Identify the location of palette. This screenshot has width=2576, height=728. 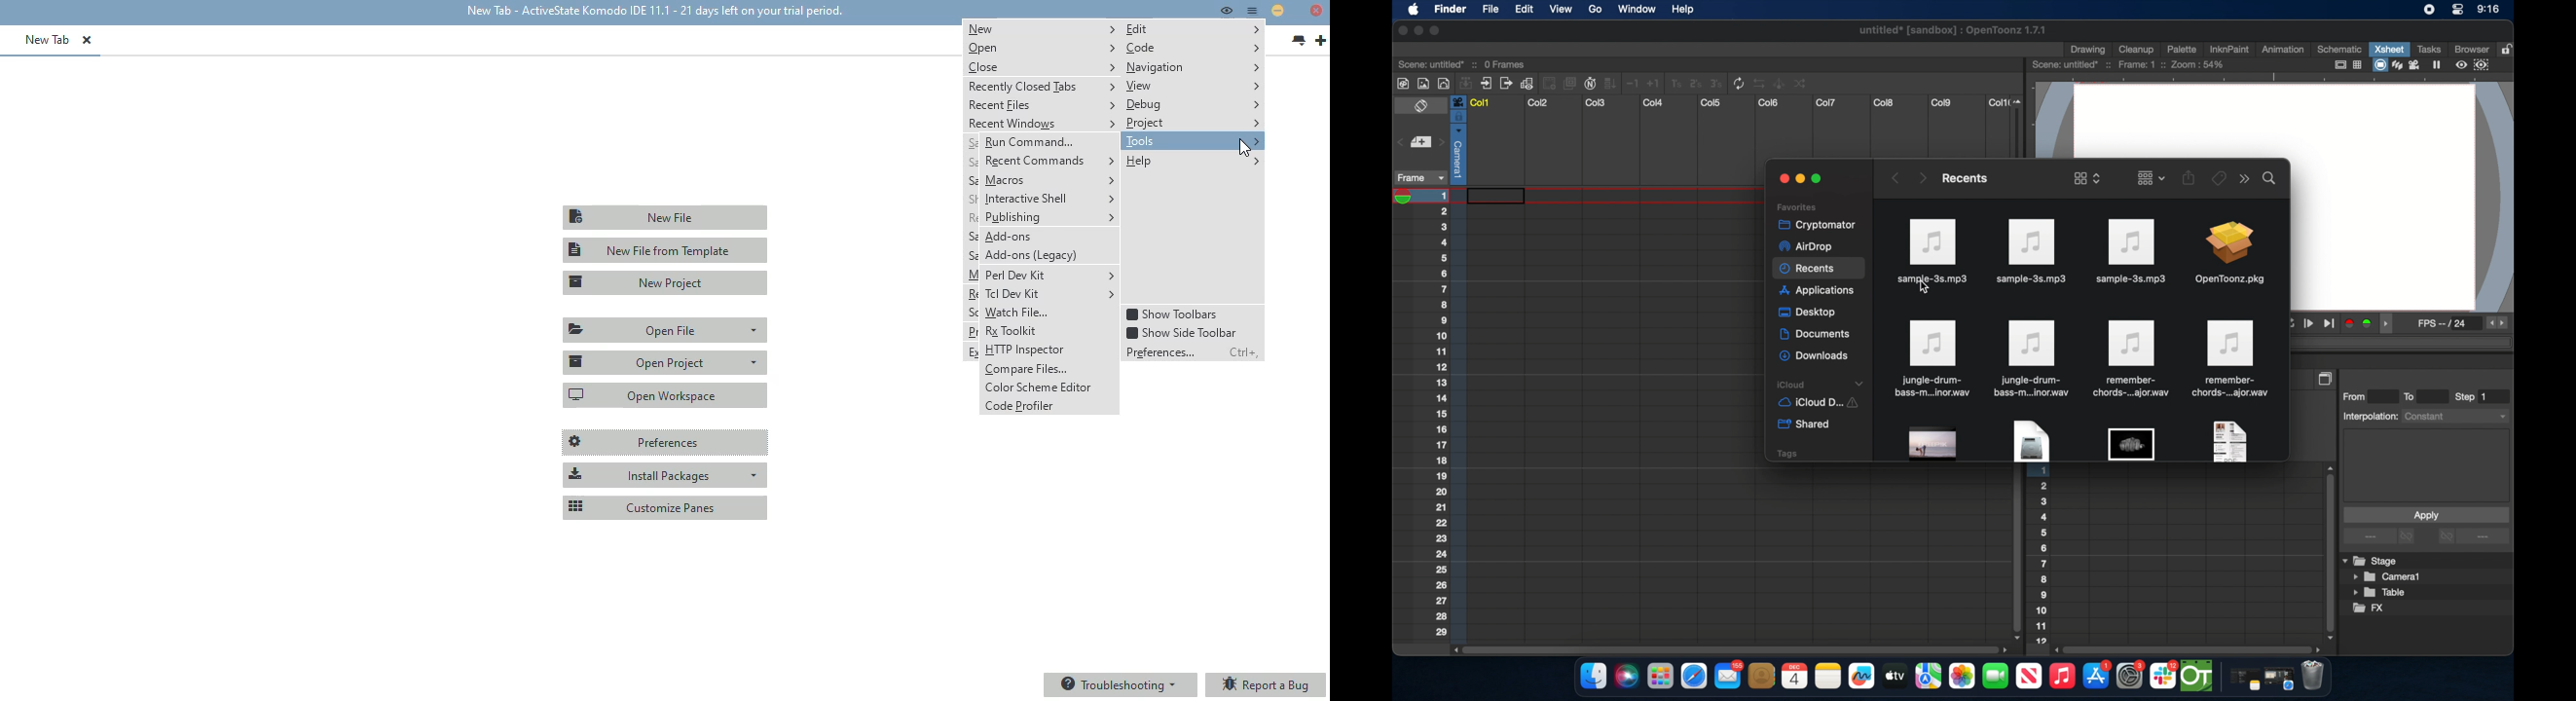
(2182, 49).